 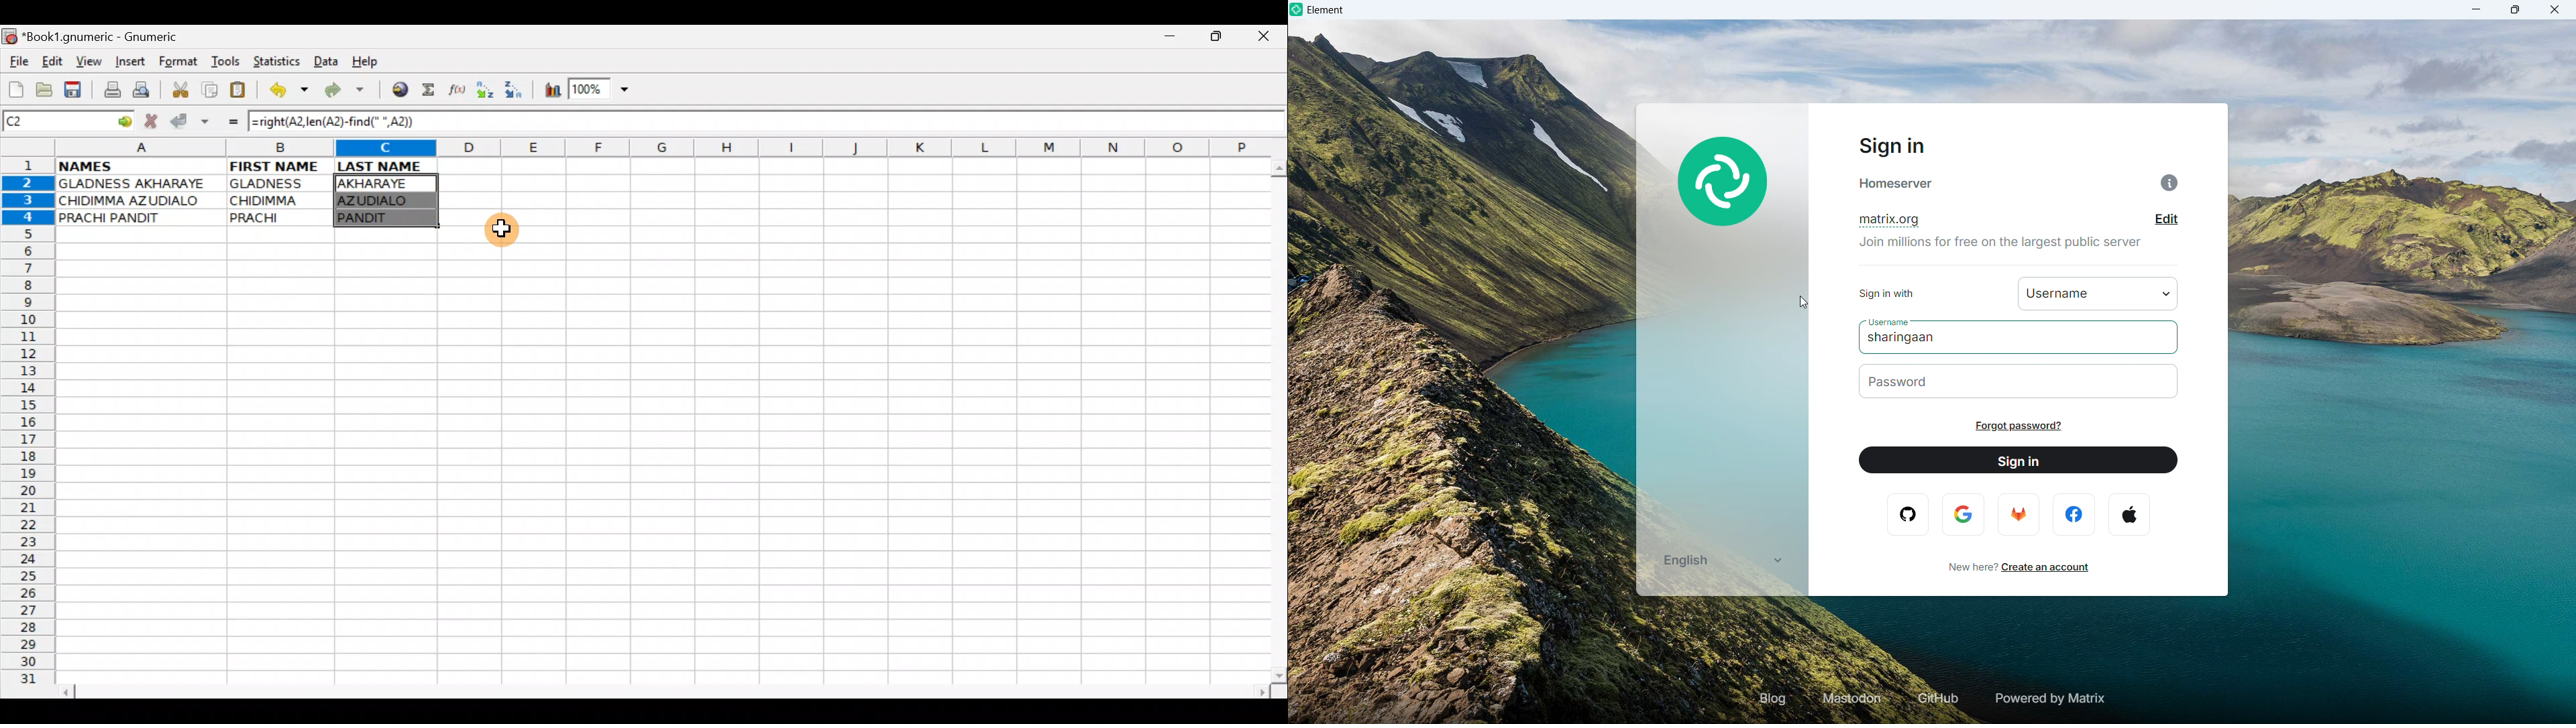 What do you see at coordinates (280, 215) in the screenshot?
I see `PRACHI` at bounding box center [280, 215].